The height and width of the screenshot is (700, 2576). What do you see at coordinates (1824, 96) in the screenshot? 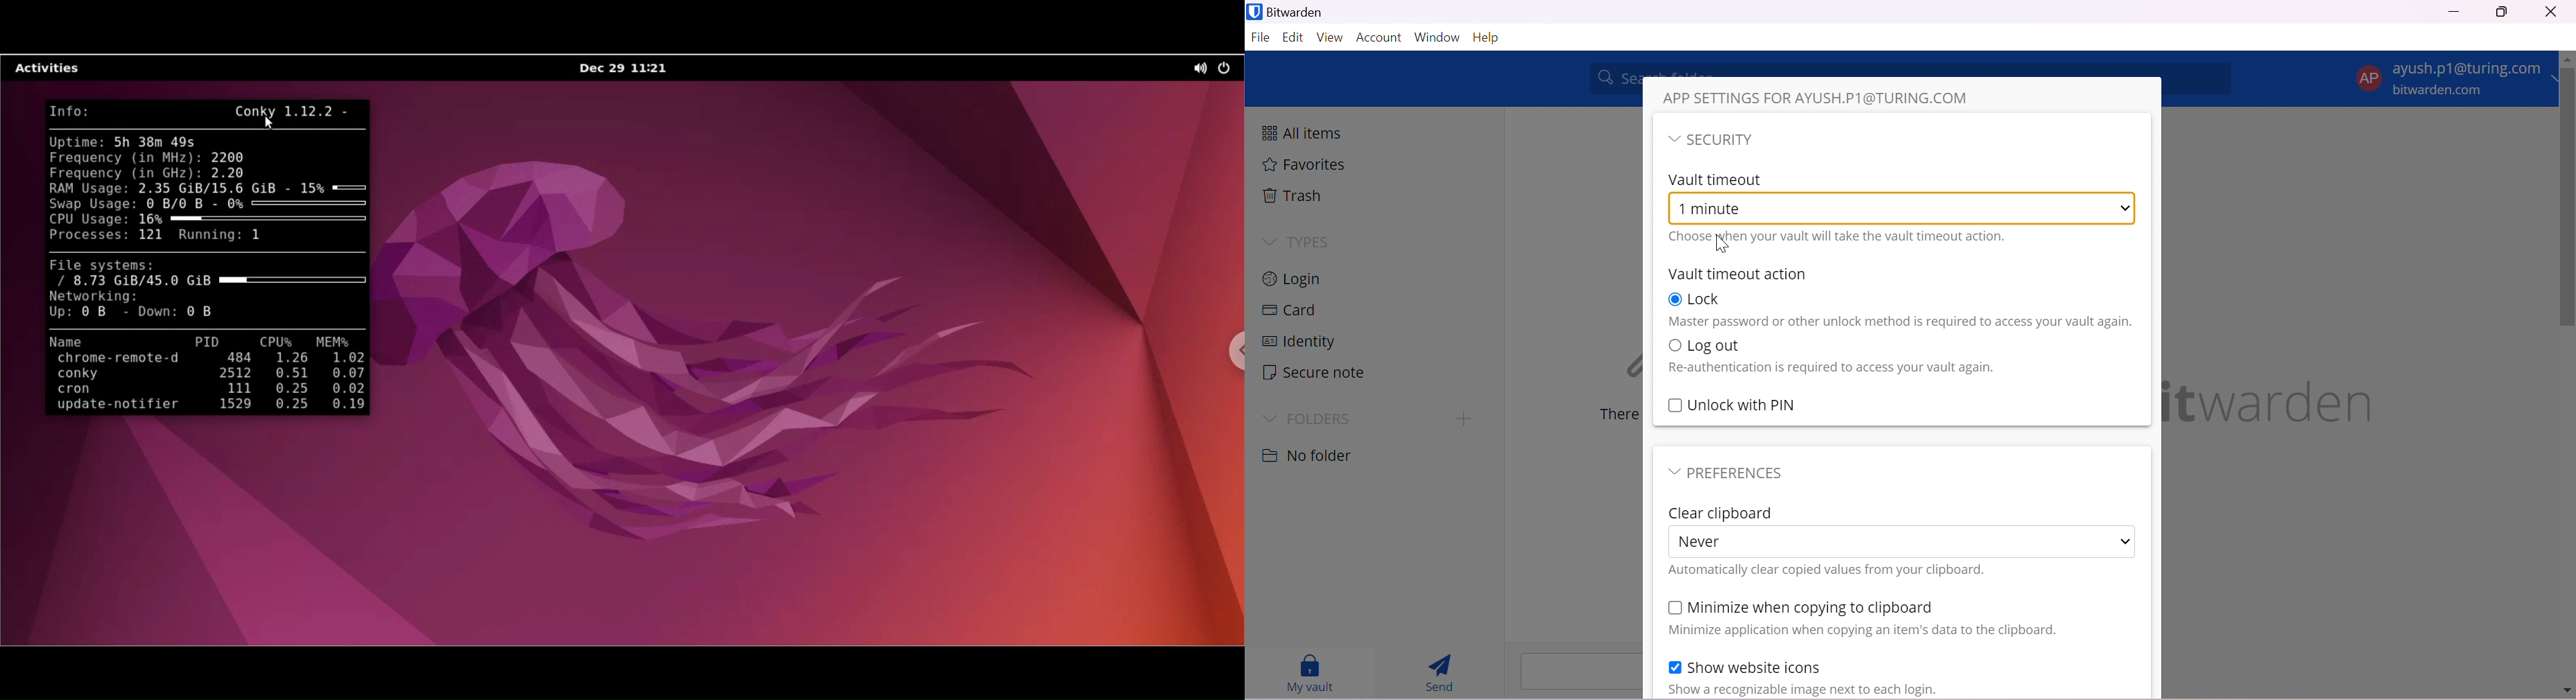
I see `APP SETTINGS FOR AYUSH.P1@TURING.COM` at bounding box center [1824, 96].